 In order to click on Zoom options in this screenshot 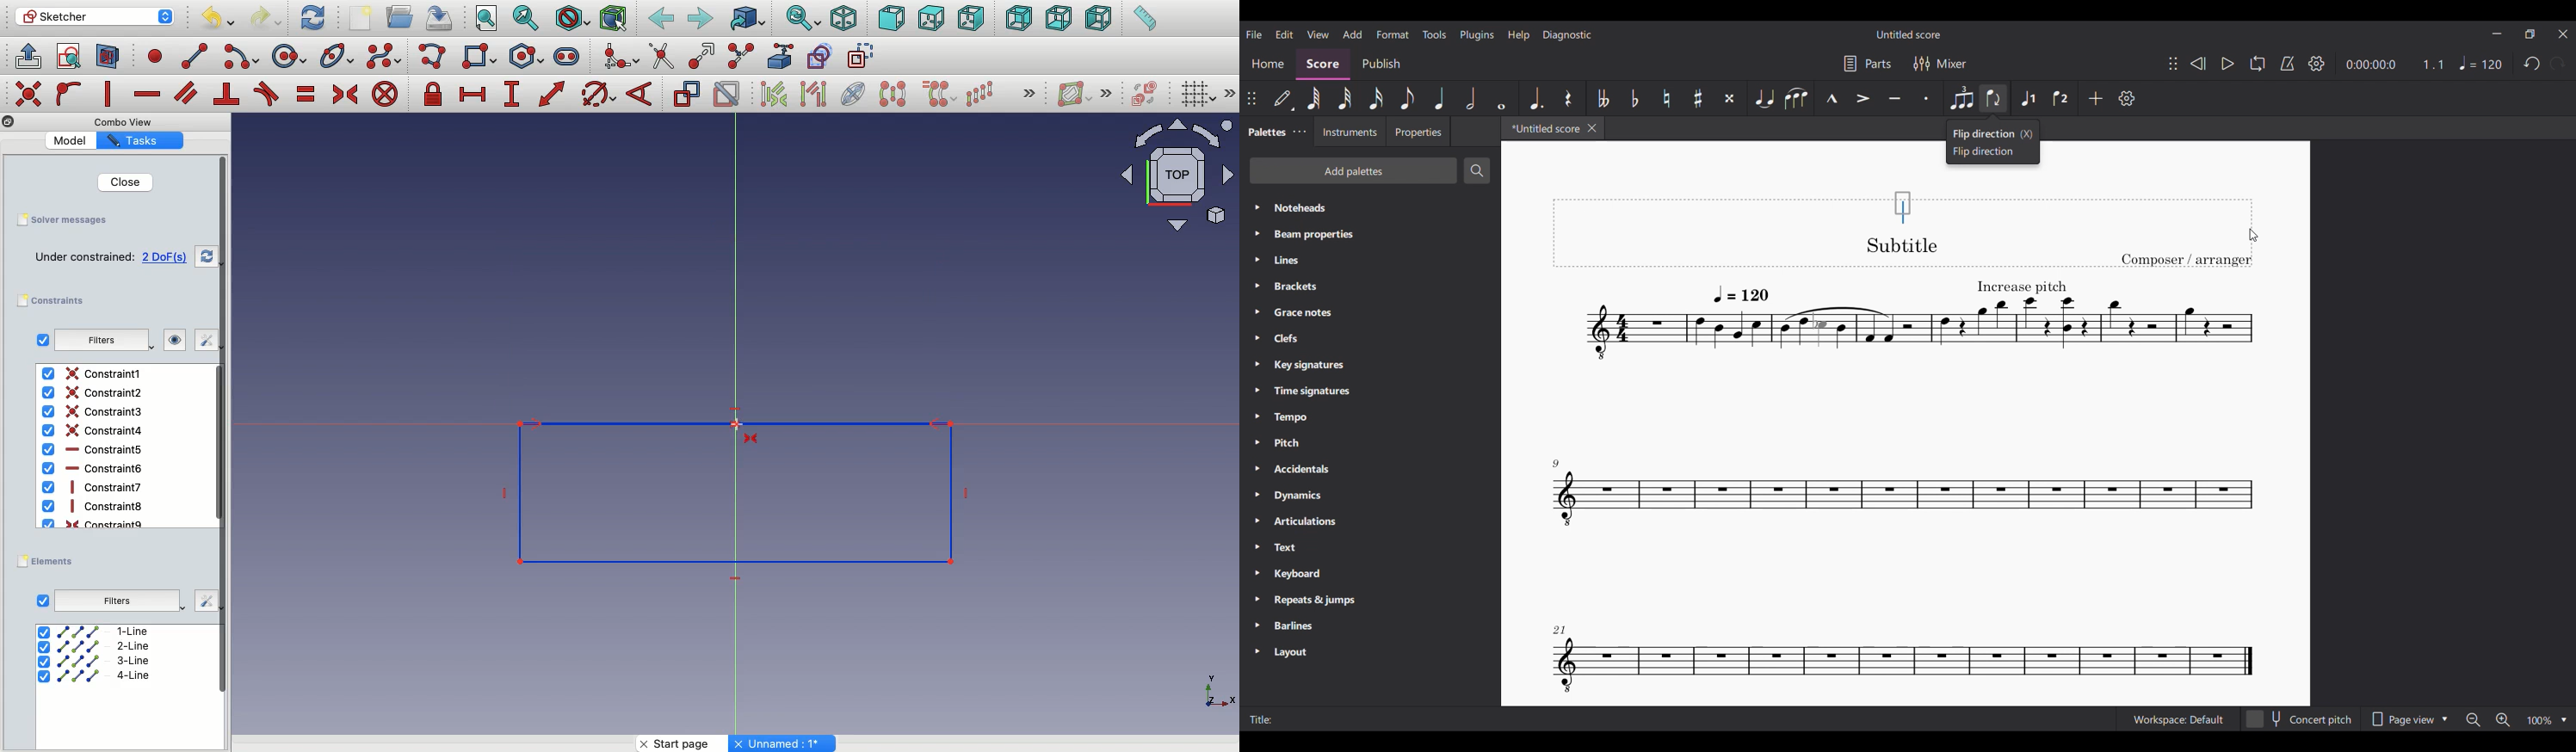, I will do `click(2548, 720)`.